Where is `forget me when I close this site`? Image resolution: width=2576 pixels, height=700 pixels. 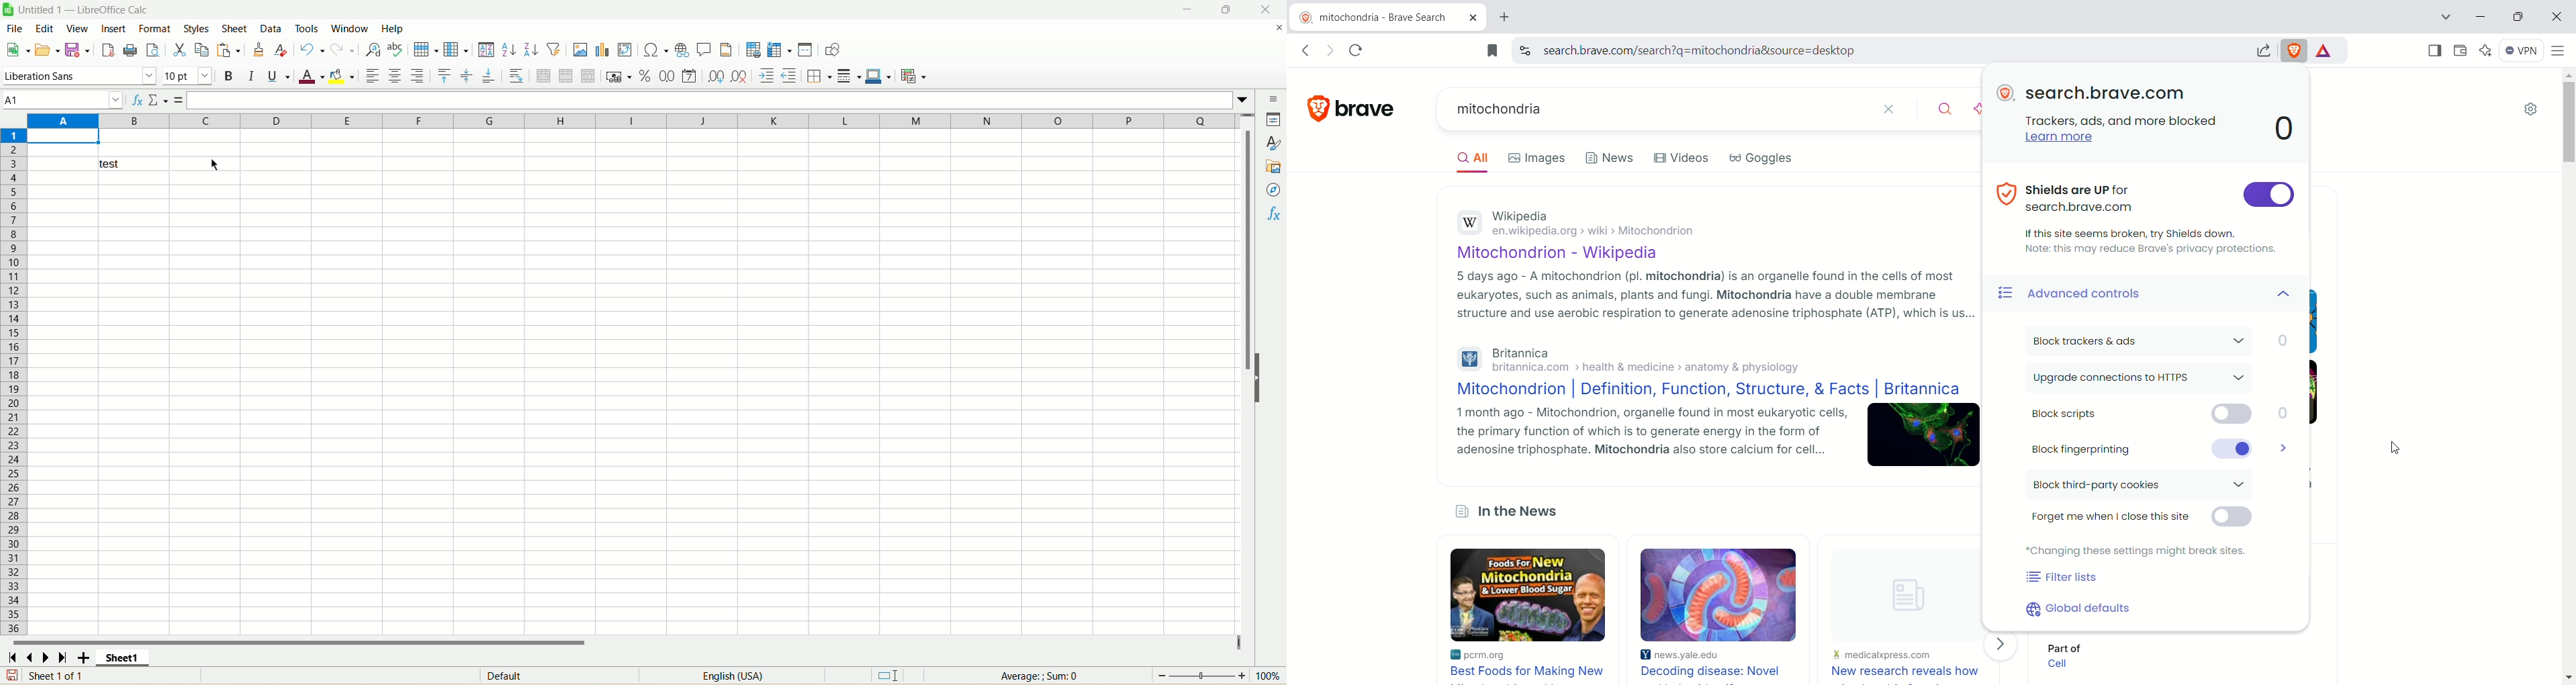 forget me when I close this site is located at coordinates (2144, 519).